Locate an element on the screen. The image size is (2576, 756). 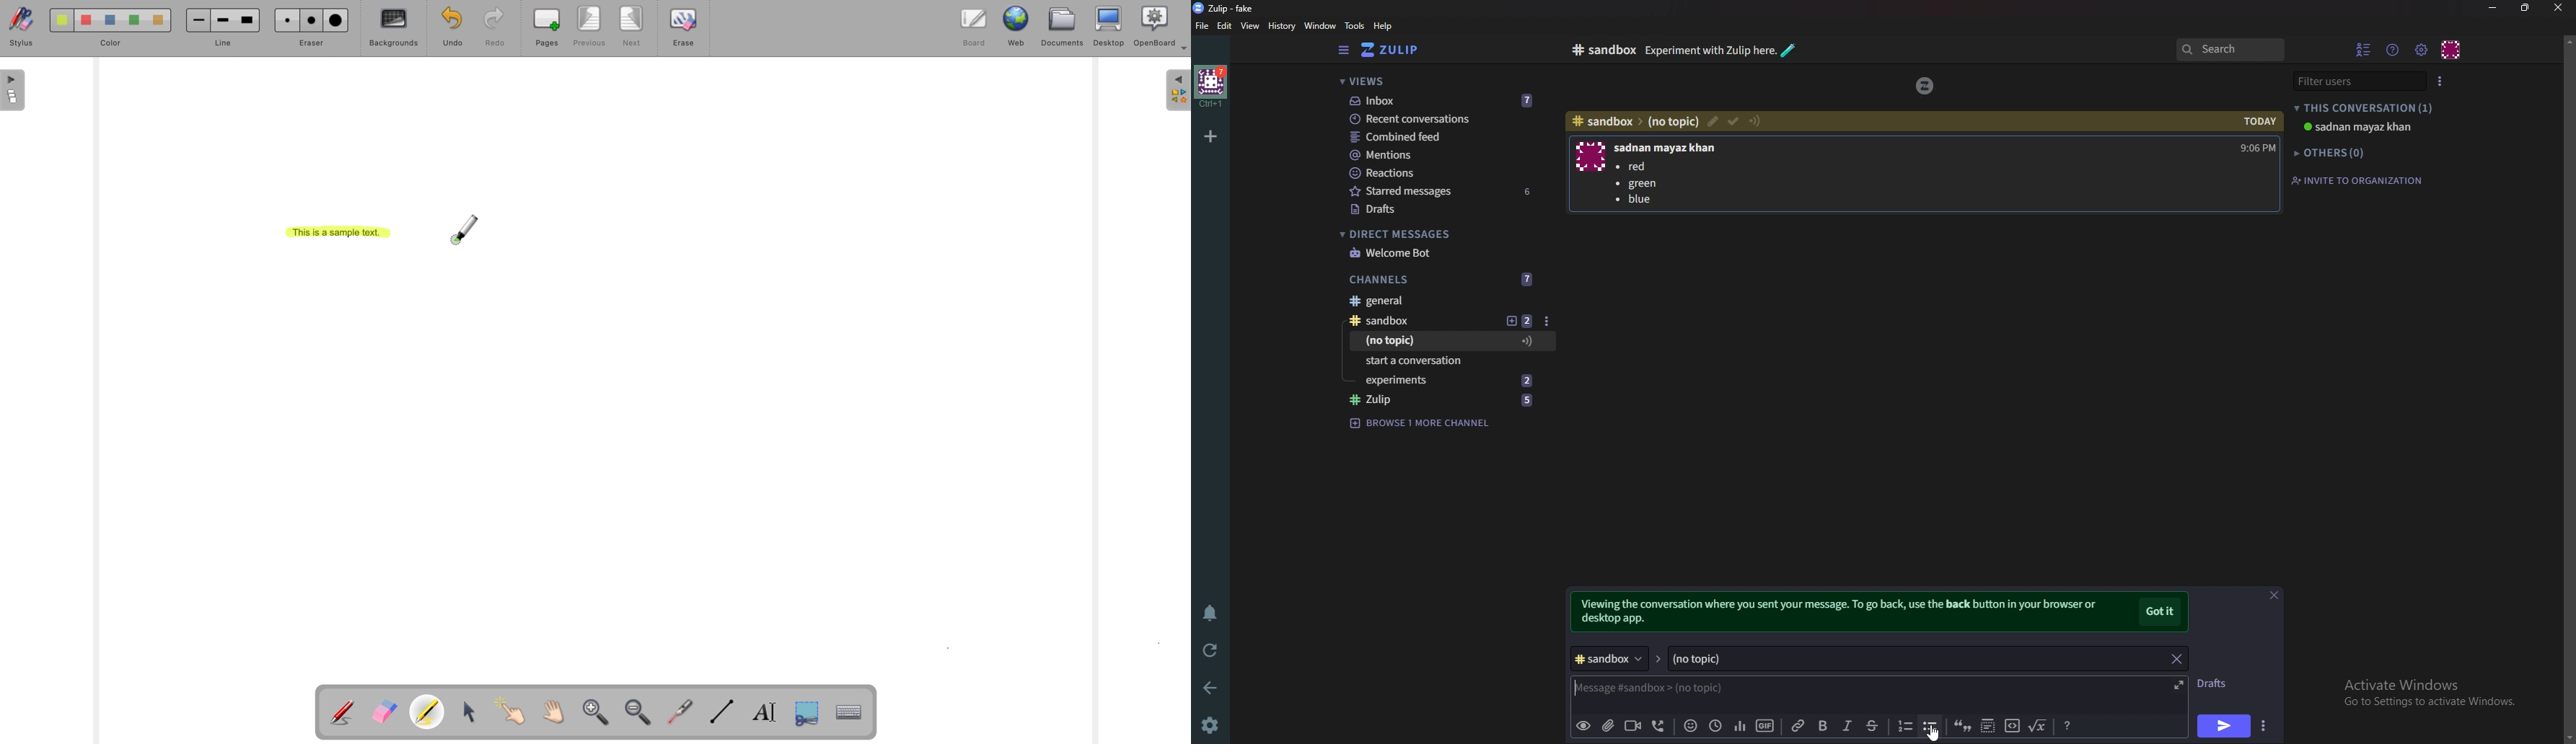
Window is located at coordinates (1322, 26).